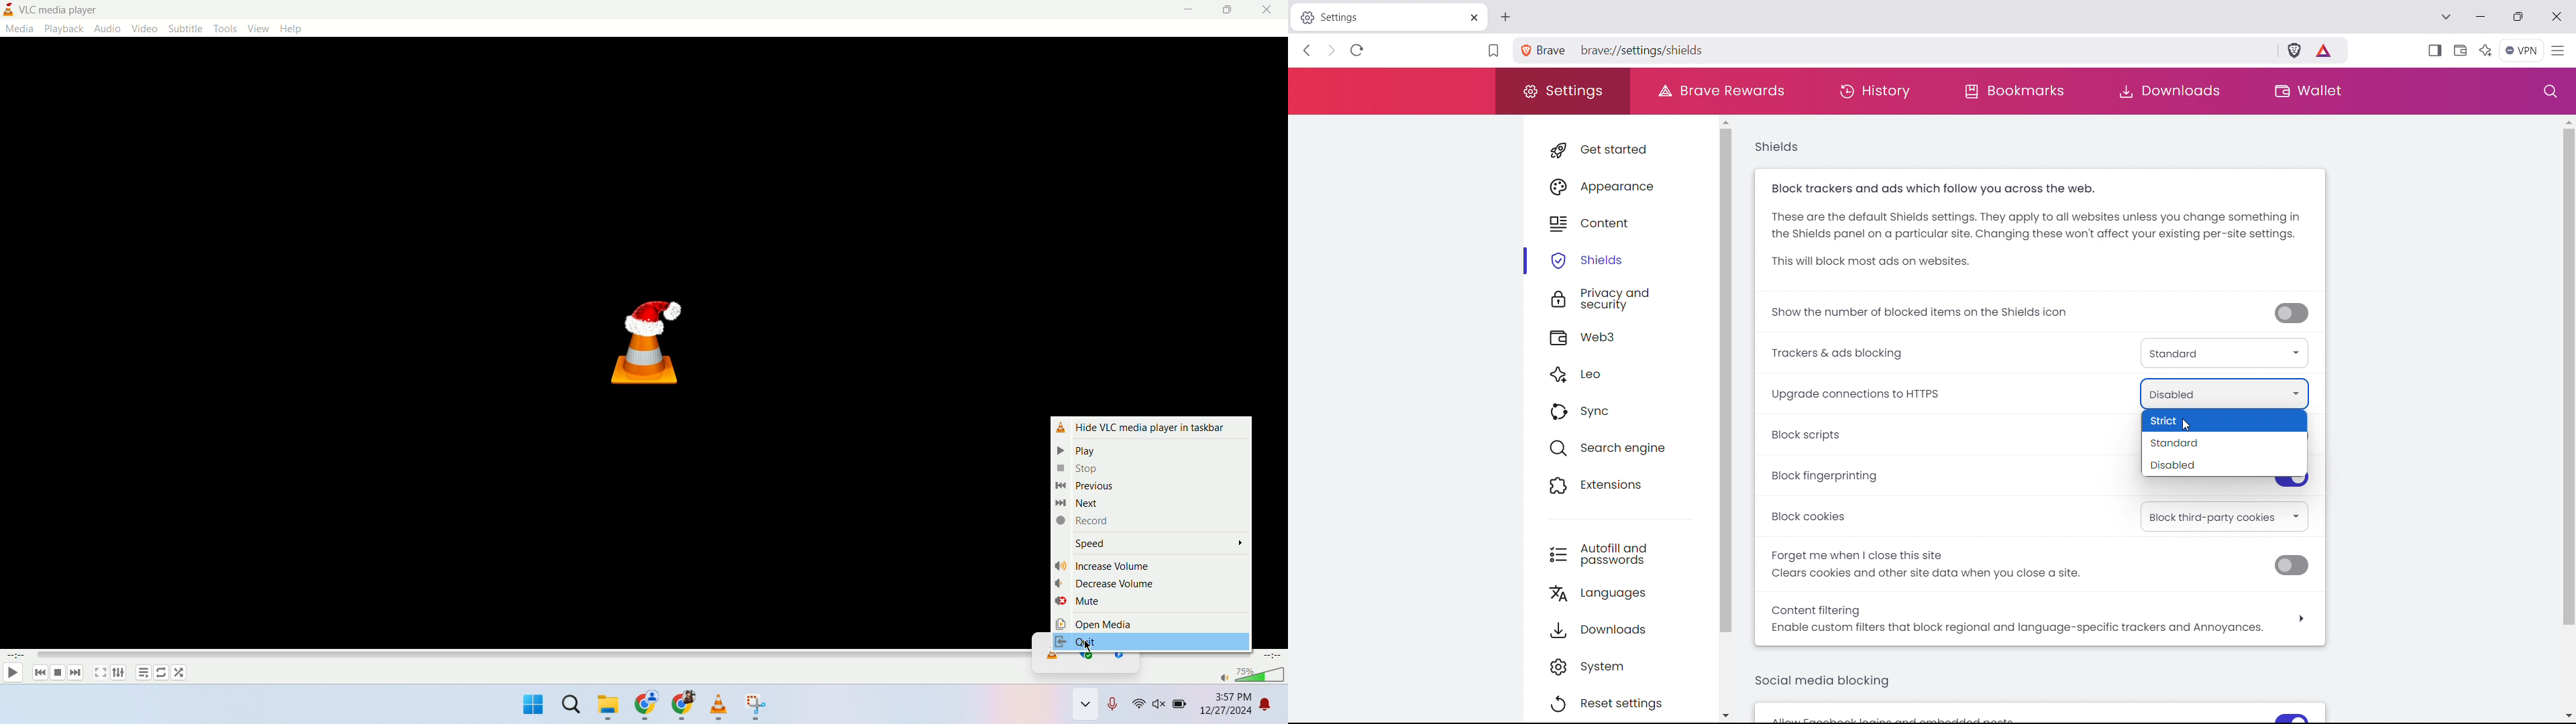 The height and width of the screenshot is (728, 2576). Describe the element at coordinates (1150, 640) in the screenshot. I see `quit` at that location.